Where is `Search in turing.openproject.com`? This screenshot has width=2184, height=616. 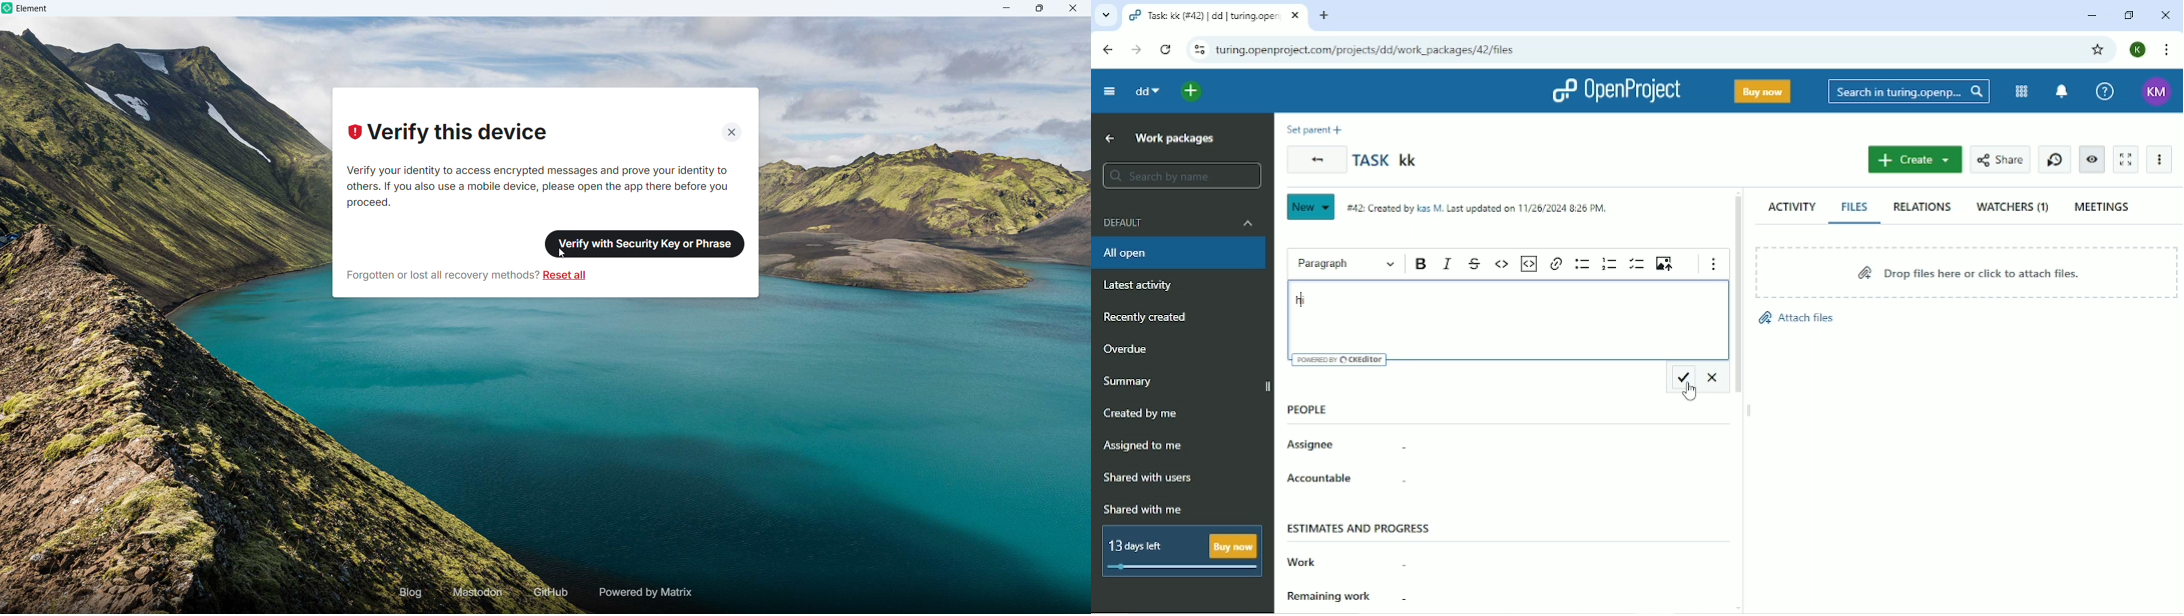
Search in turing.openproject.com is located at coordinates (1908, 90).